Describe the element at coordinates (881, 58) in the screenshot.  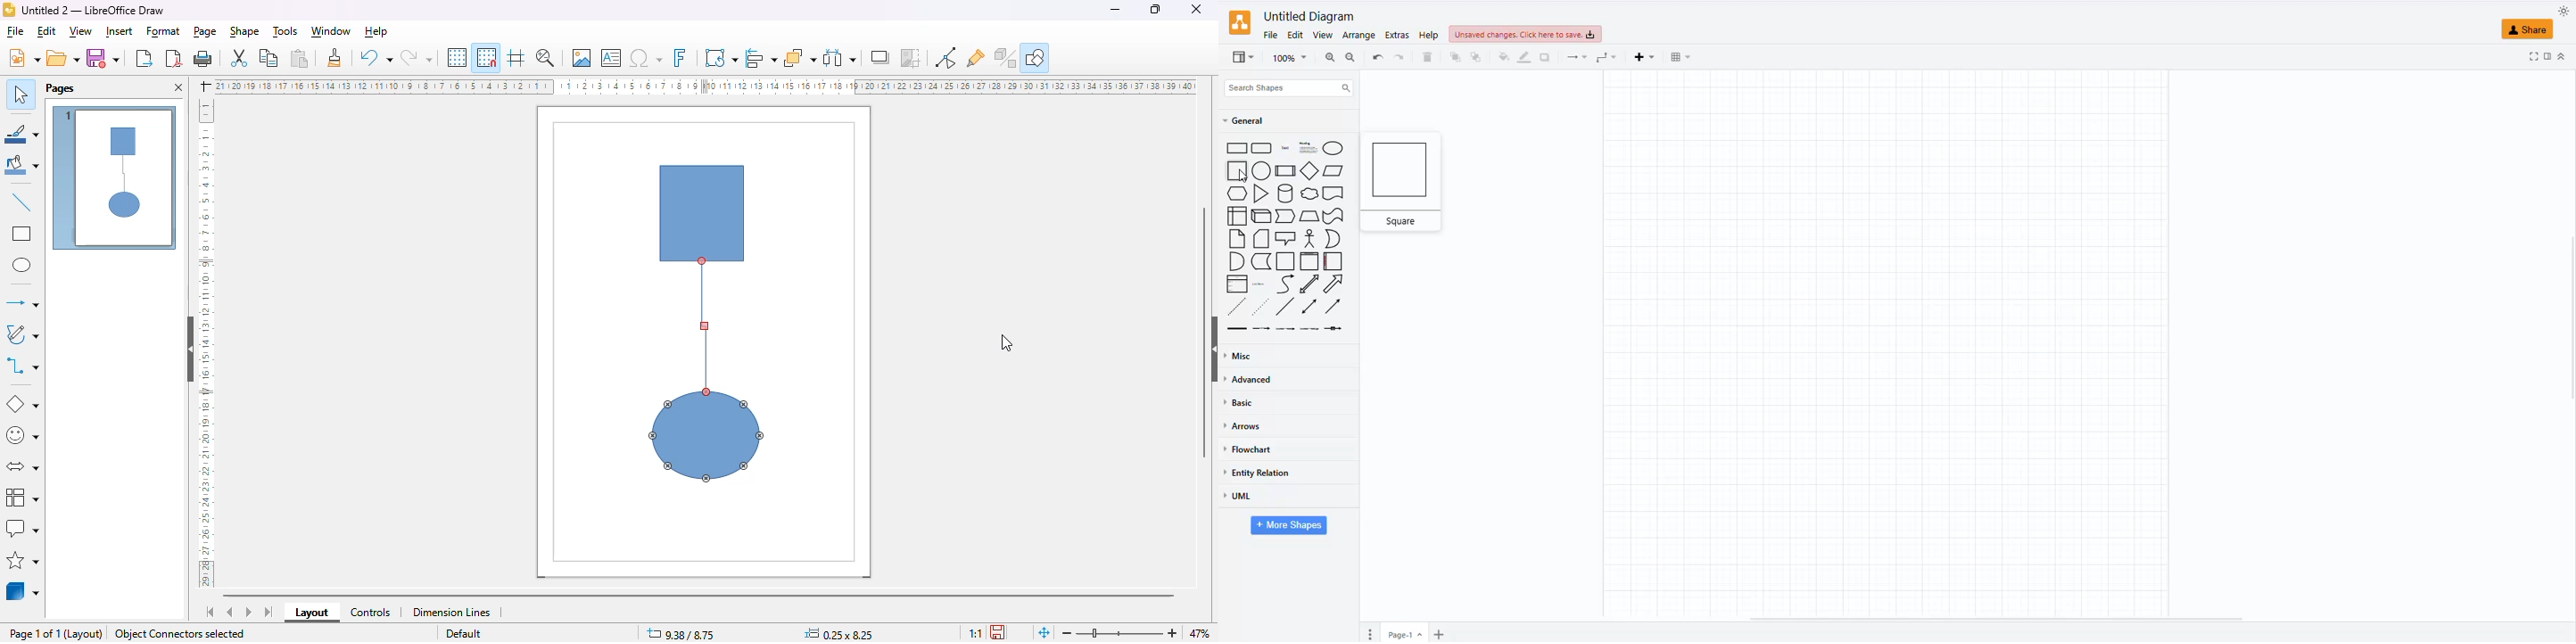
I see `shadow` at that location.